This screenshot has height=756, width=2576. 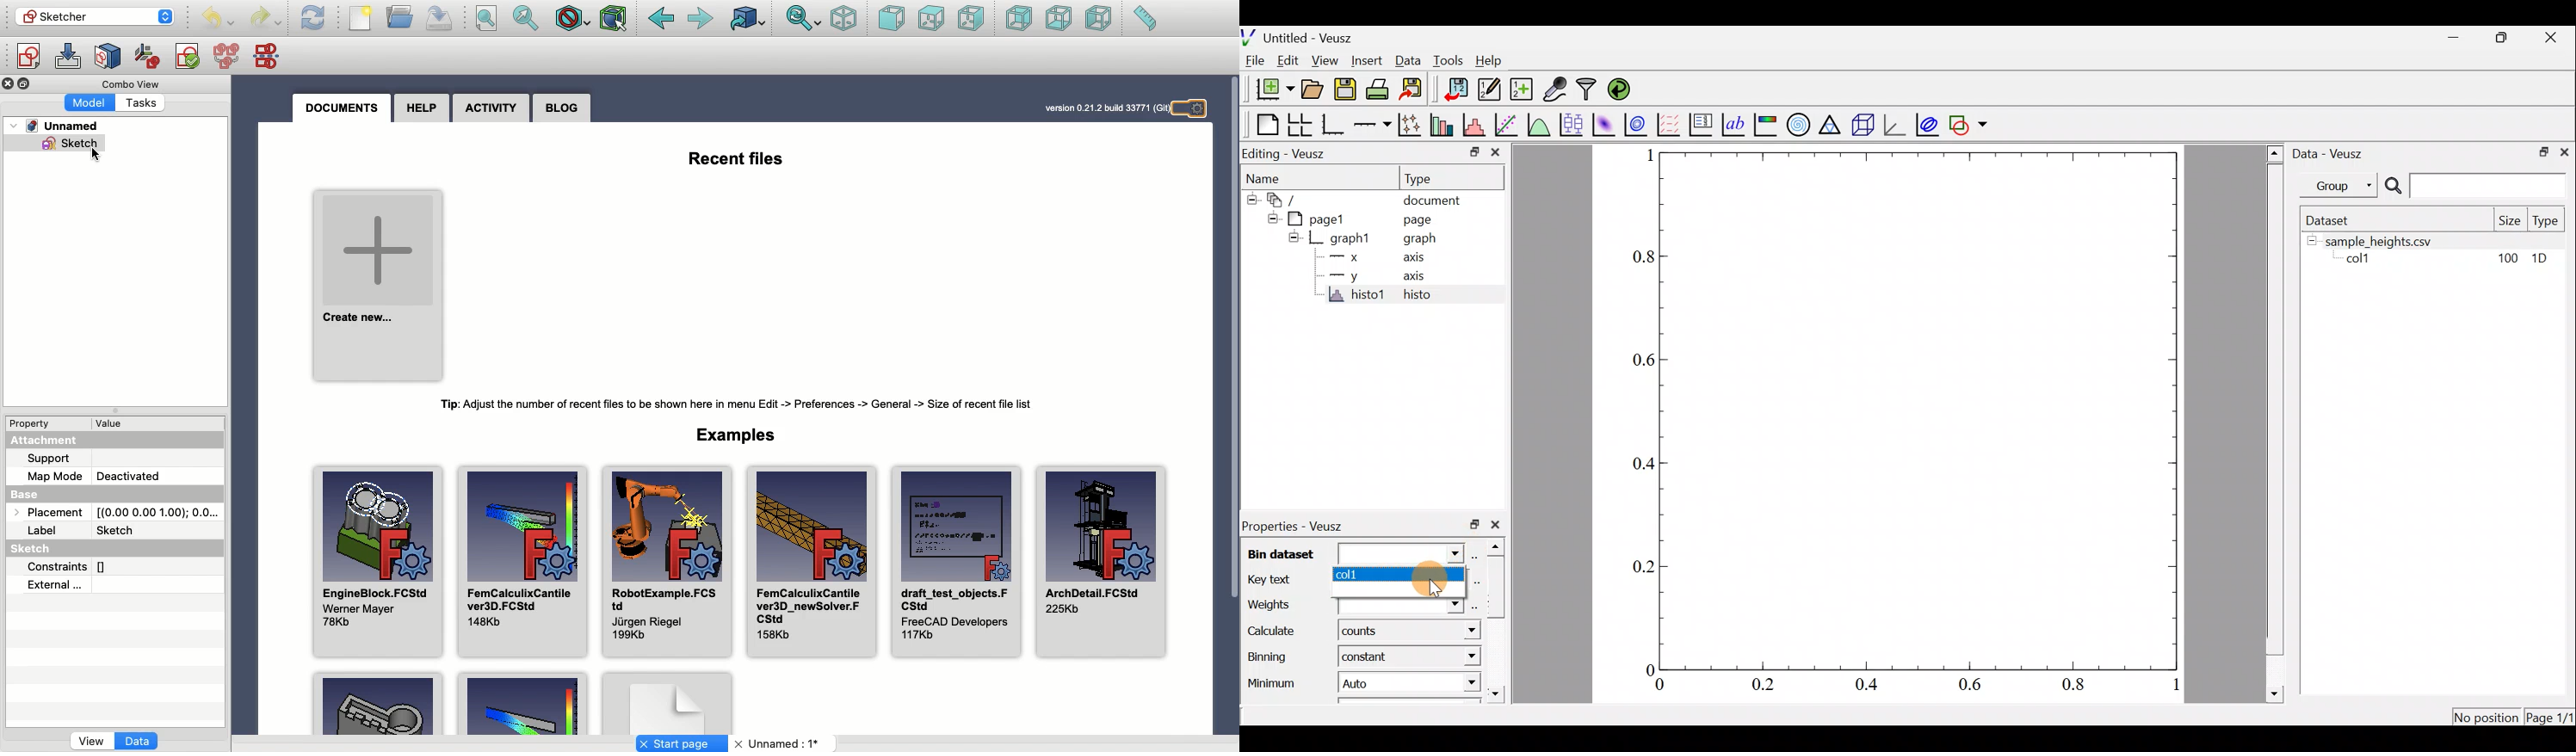 I want to click on Property, so click(x=32, y=422).